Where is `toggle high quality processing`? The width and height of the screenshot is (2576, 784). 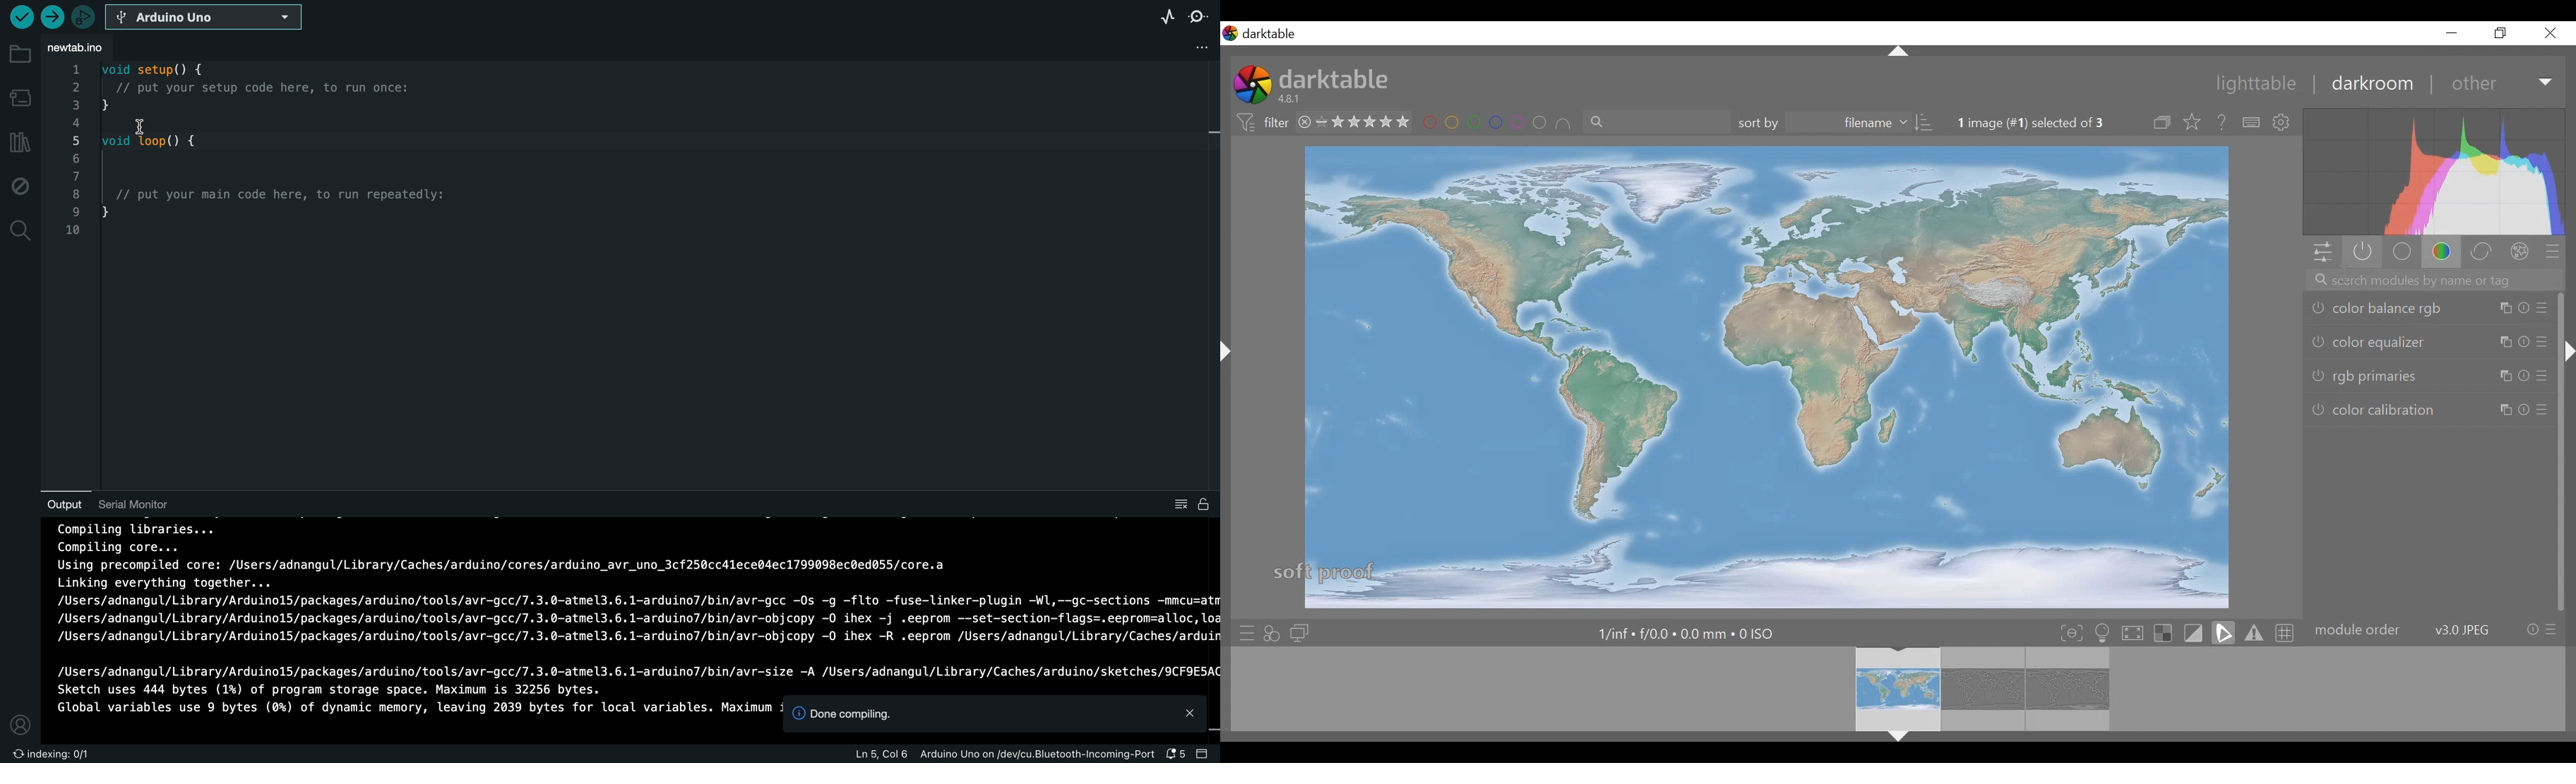
toggle high quality processing is located at coordinates (2133, 634).